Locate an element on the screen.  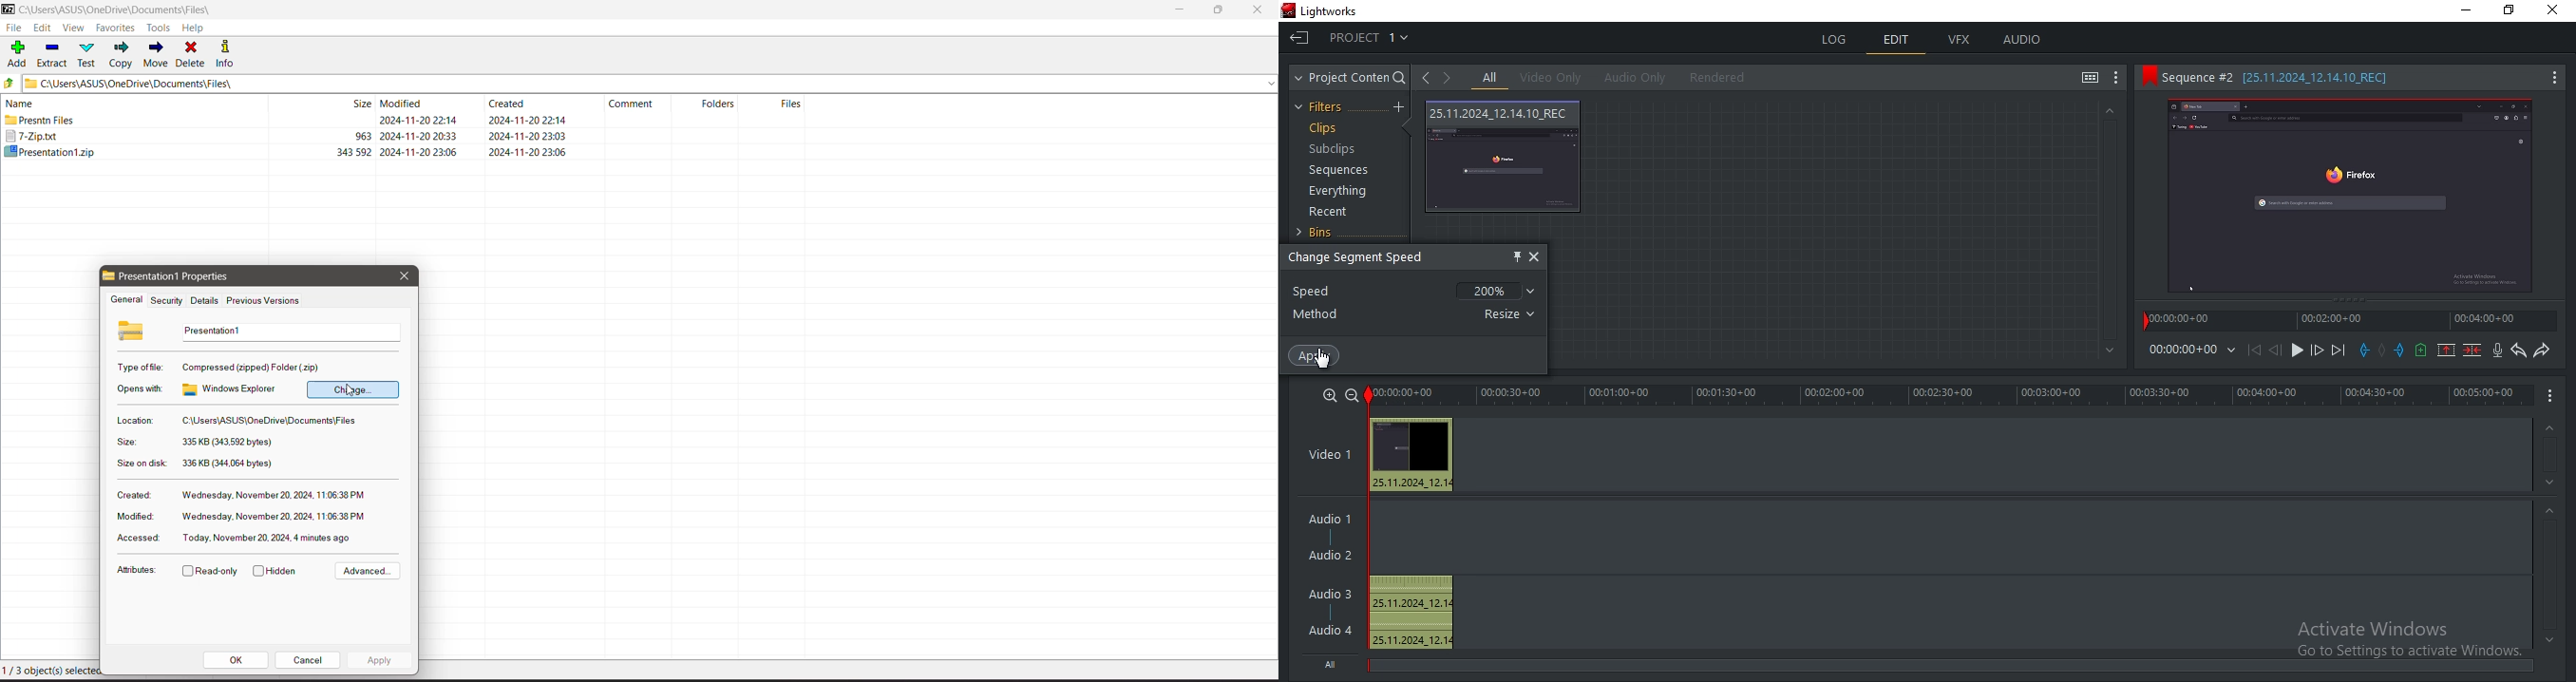
Size is located at coordinates (126, 442).